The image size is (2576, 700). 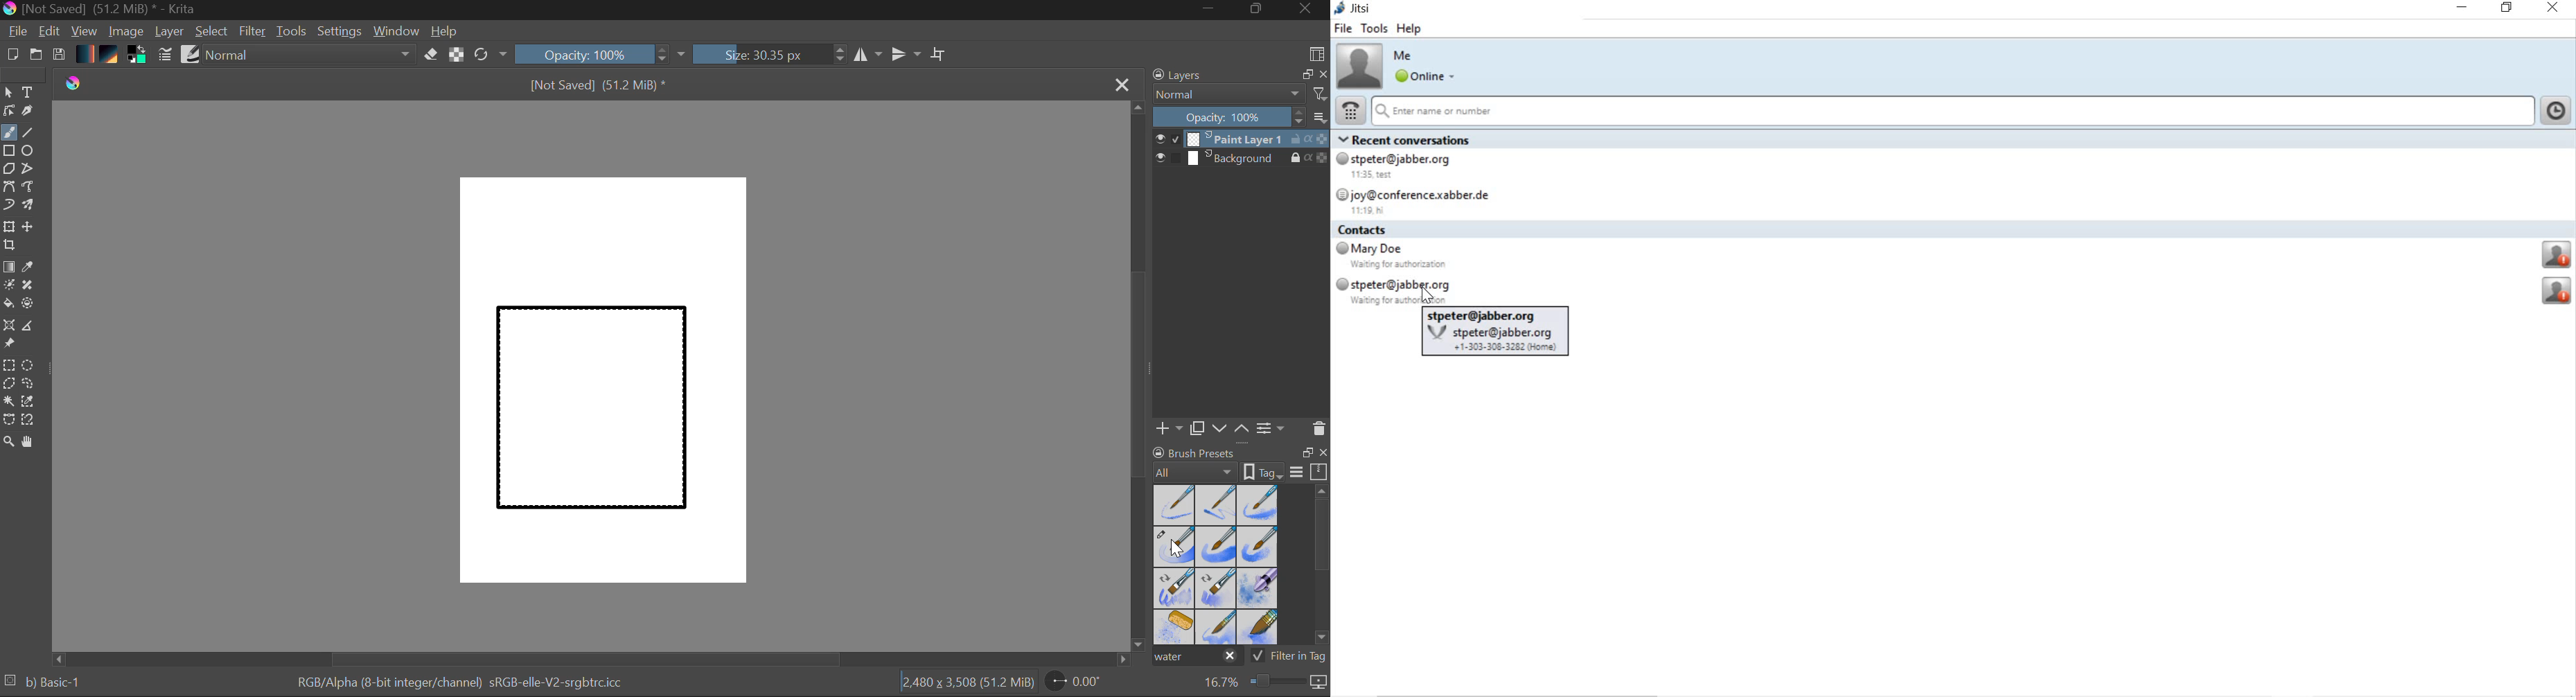 What do you see at coordinates (8, 367) in the screenshot?
I see `Rectangle Selection Tool` at bounding box center [8, 367].